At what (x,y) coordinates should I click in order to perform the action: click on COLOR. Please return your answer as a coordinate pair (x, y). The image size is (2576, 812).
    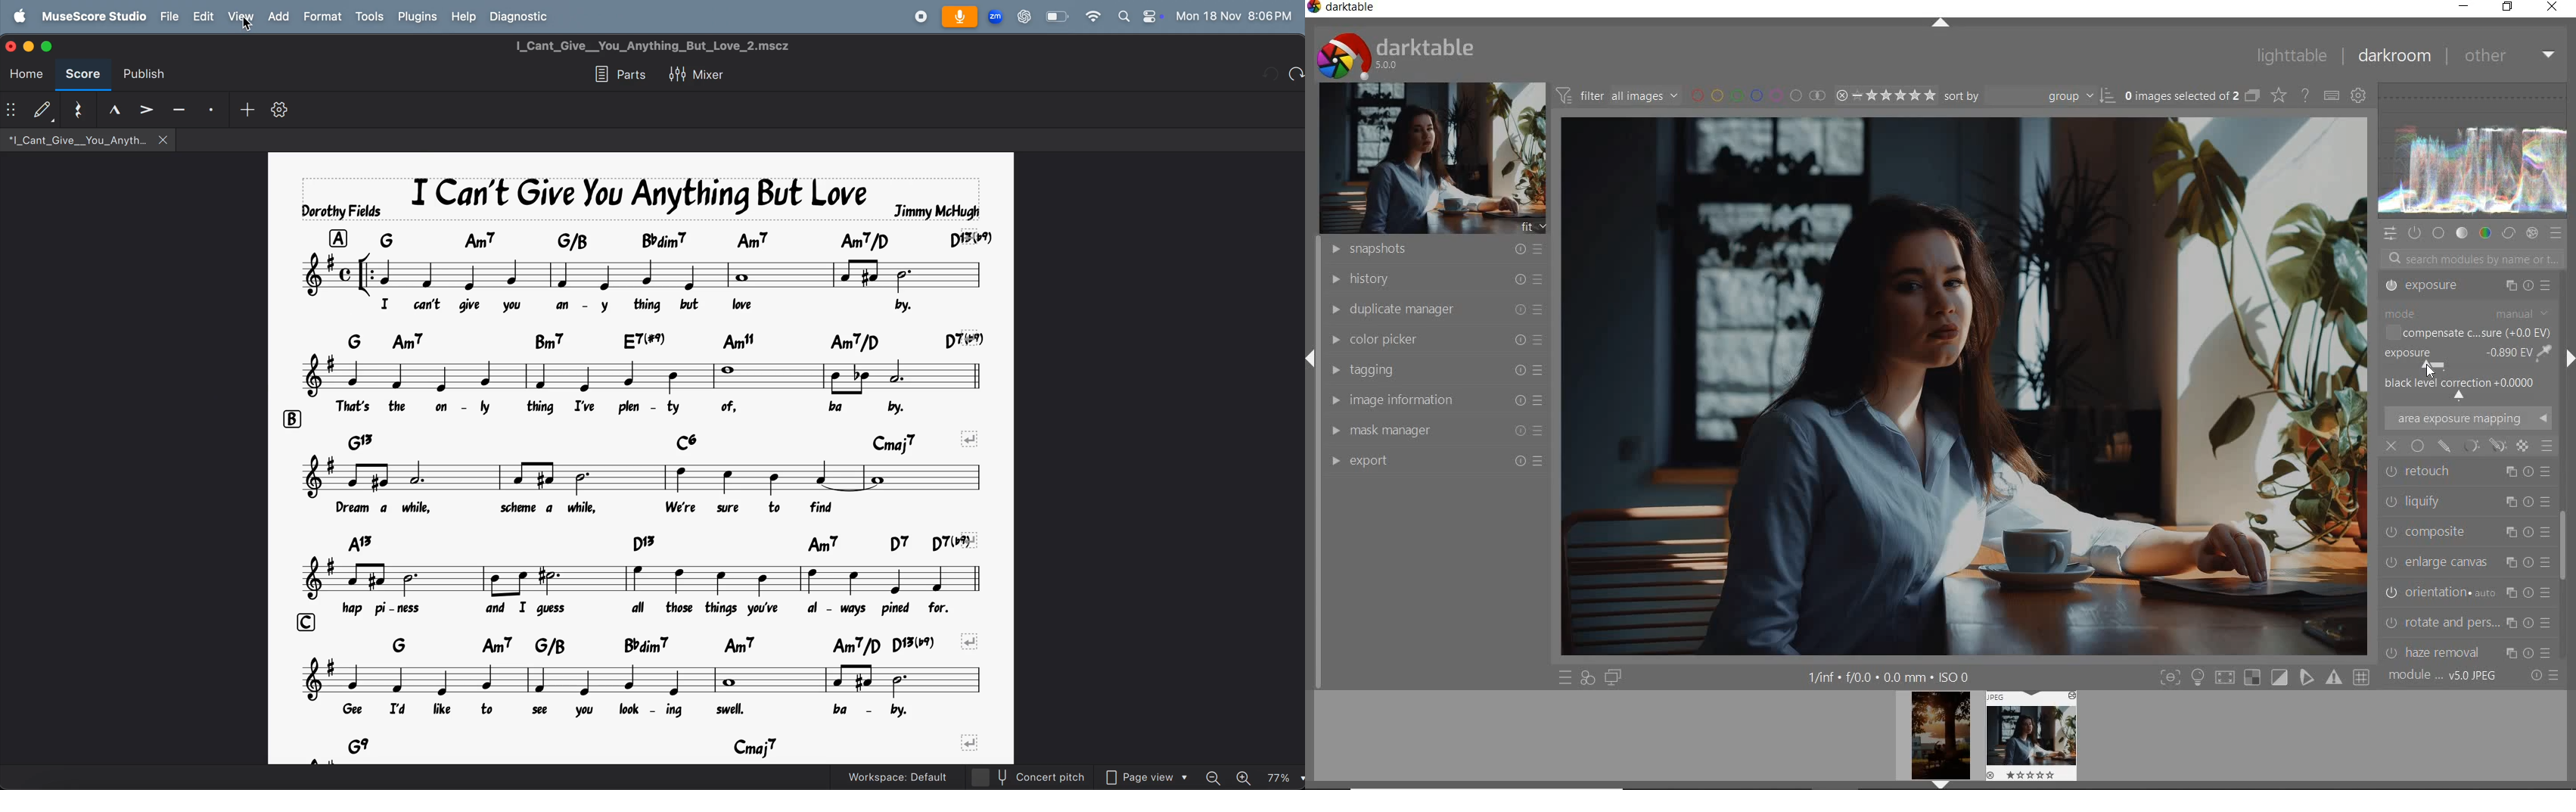
    Looking at the image, I should click on (2484, 234).